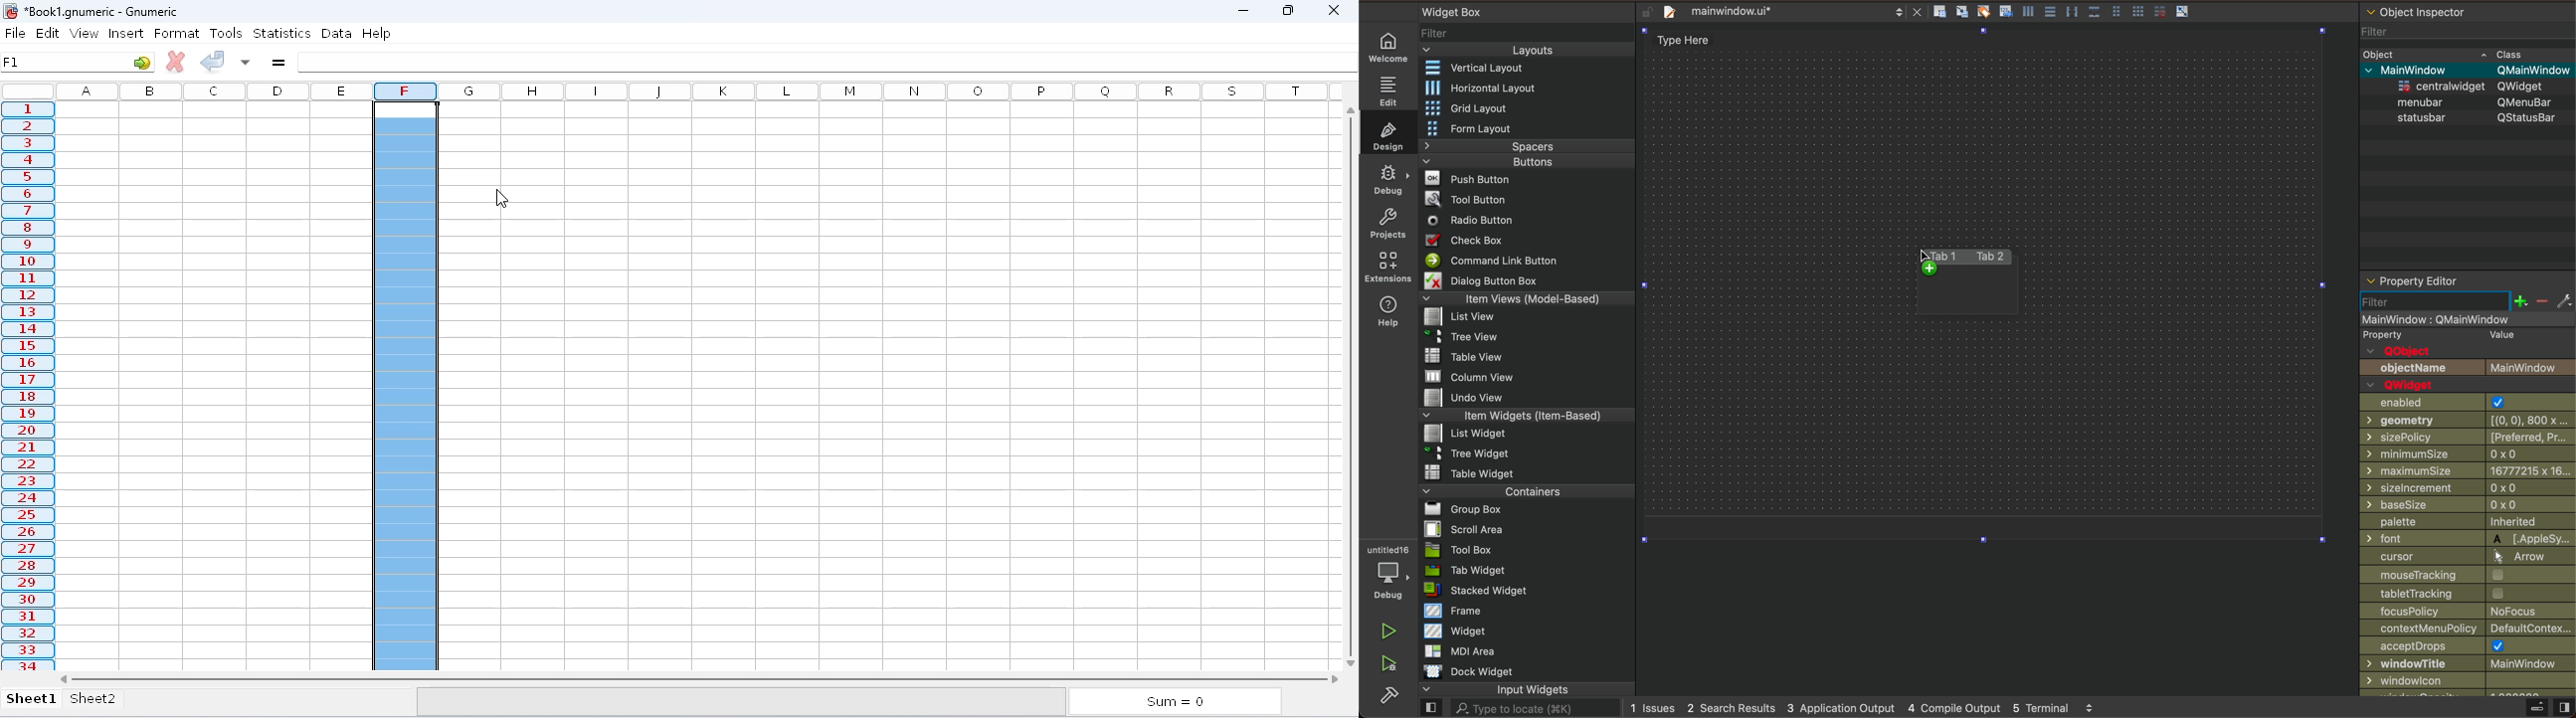 The width and height of the screenshot is (2576, 728). I want to click on run, so click(1378, 630).